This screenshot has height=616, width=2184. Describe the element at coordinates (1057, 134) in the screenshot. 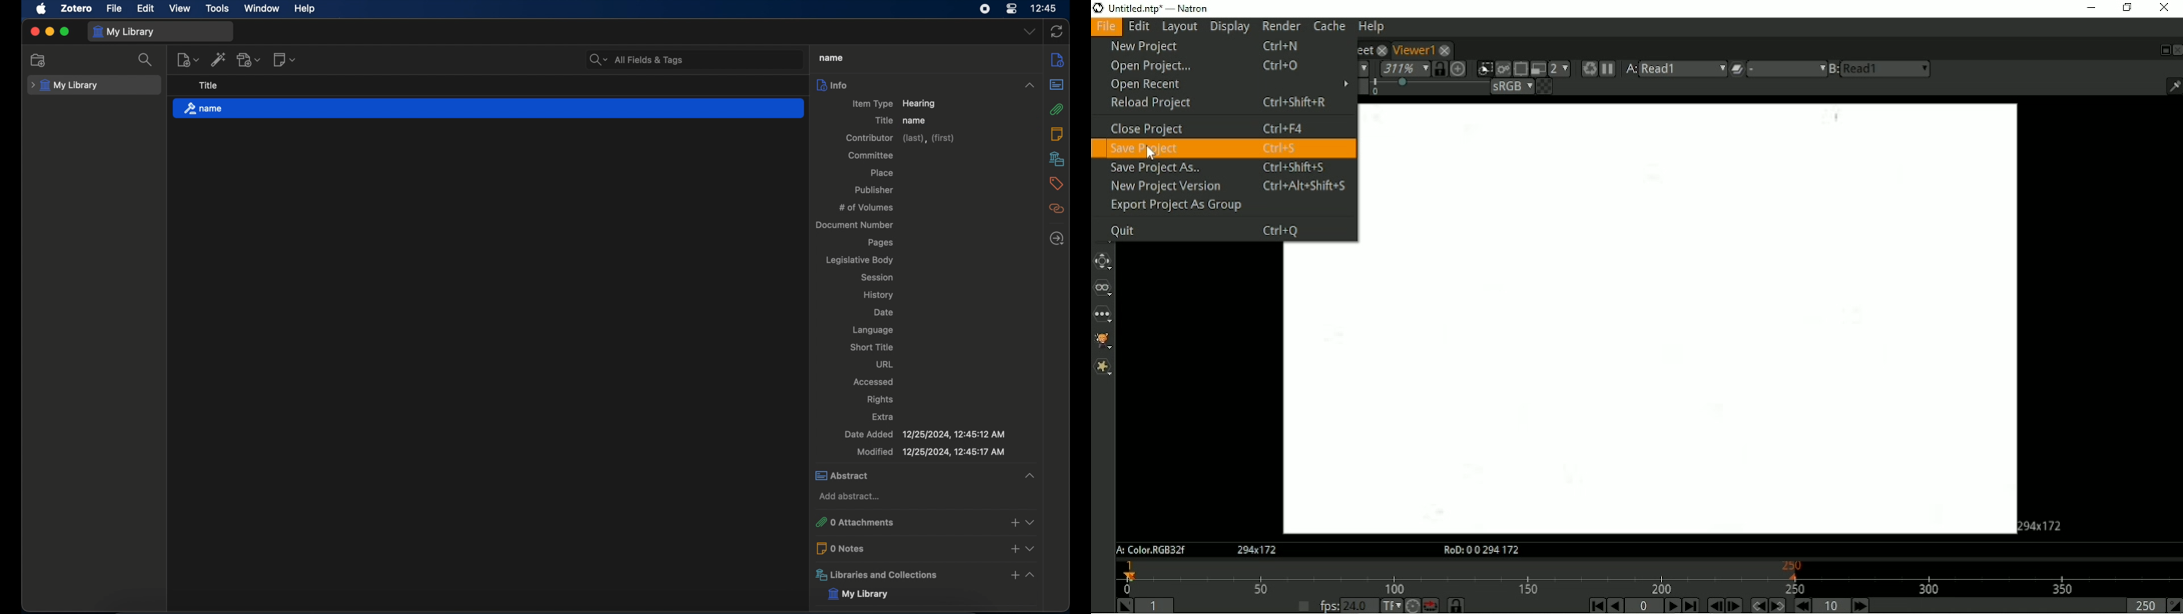

I see `notes` at that location.